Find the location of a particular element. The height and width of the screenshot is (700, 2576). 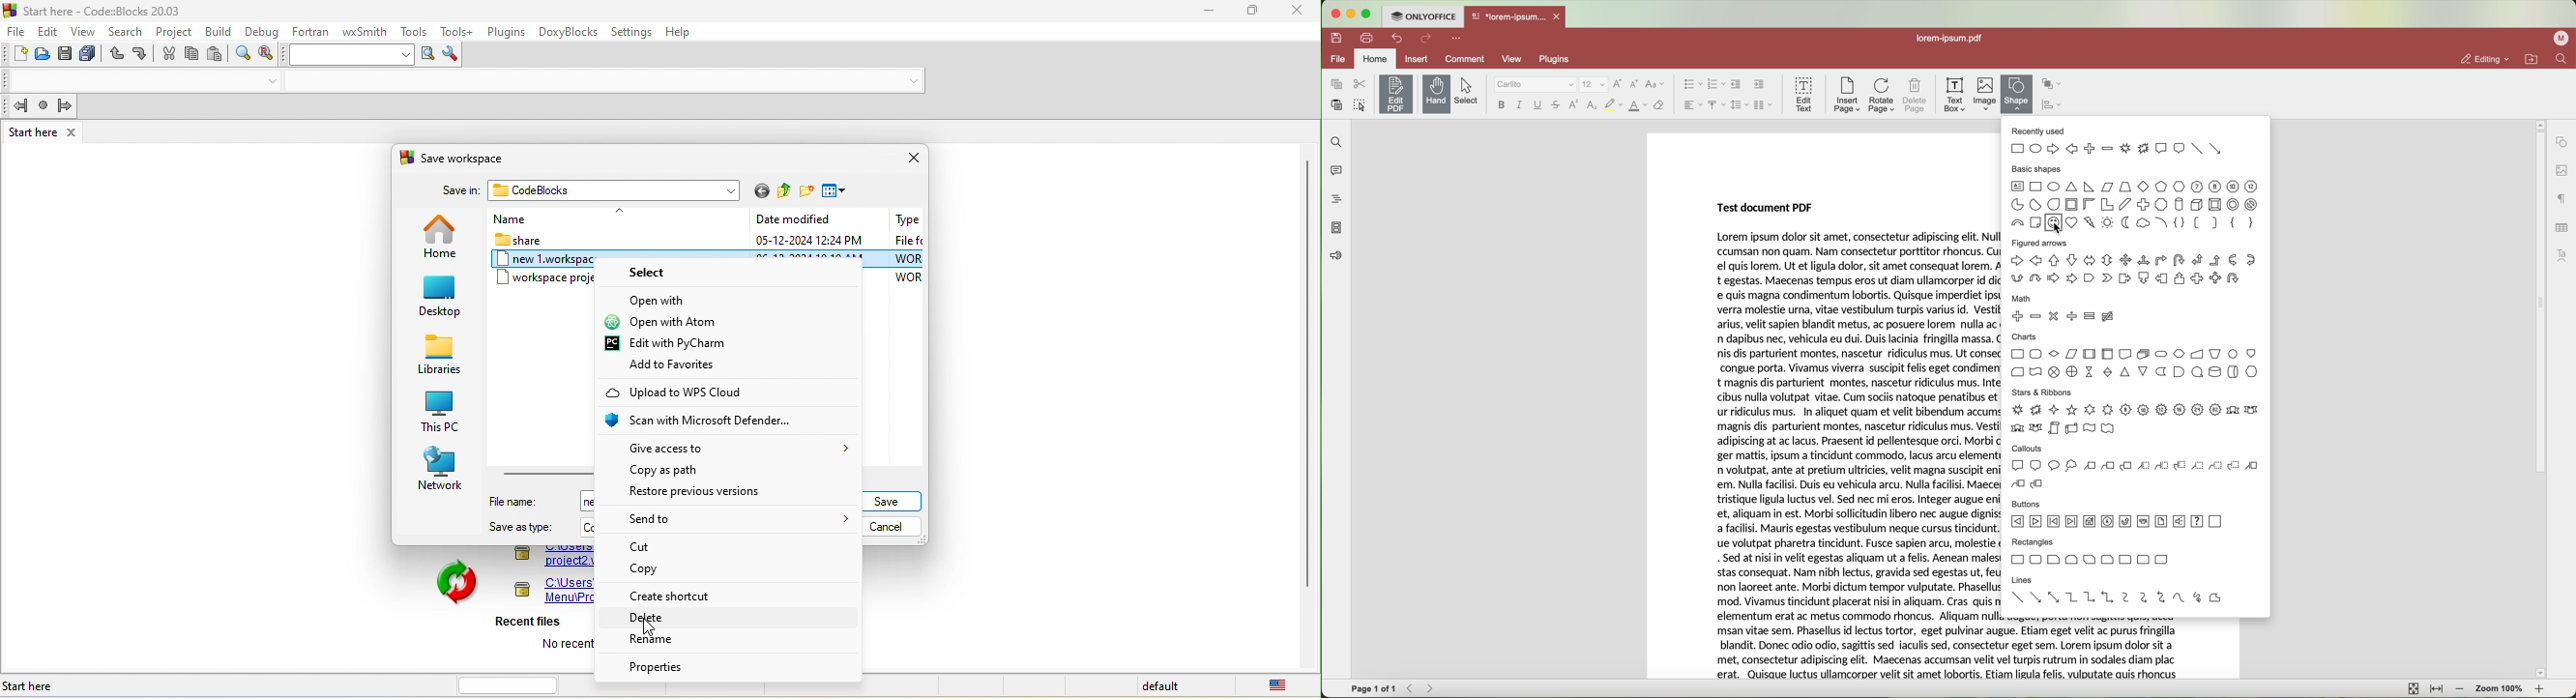

restore previous versions is located at coordinates (702, 491).